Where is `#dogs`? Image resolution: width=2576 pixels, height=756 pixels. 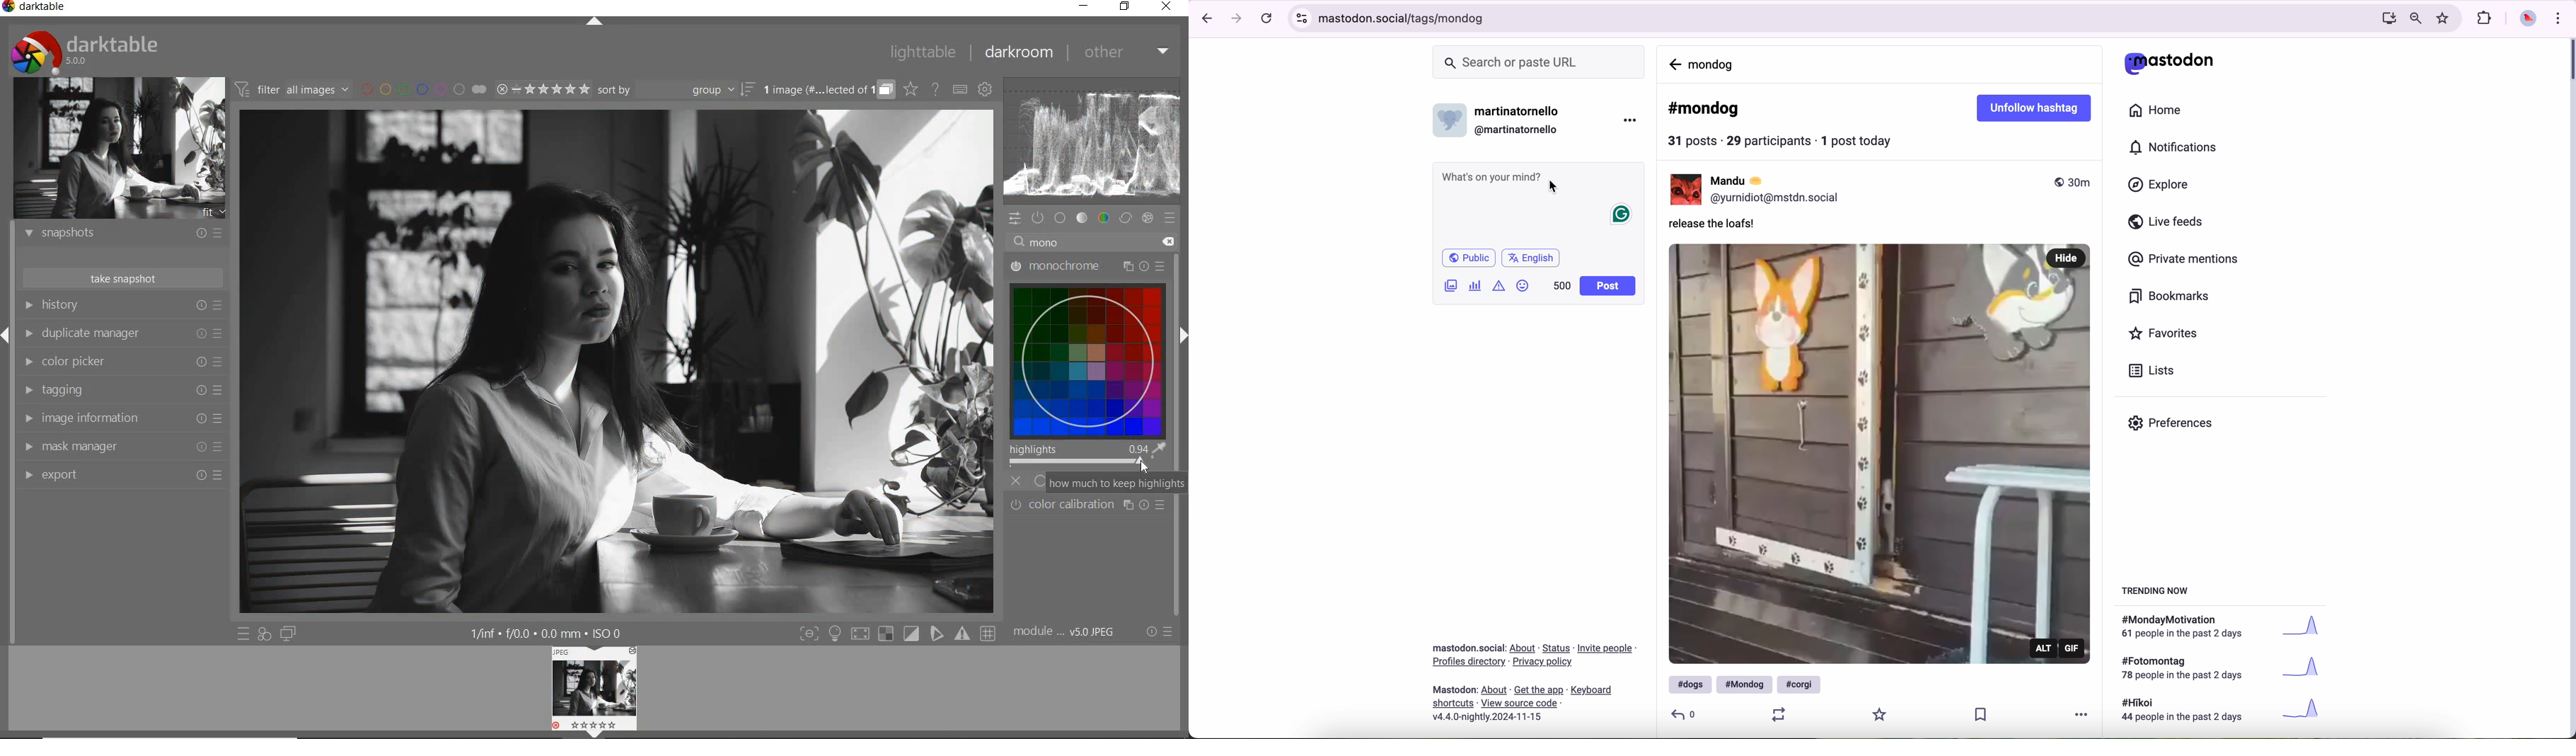 #dogs is located at coordinates (1687, 684).